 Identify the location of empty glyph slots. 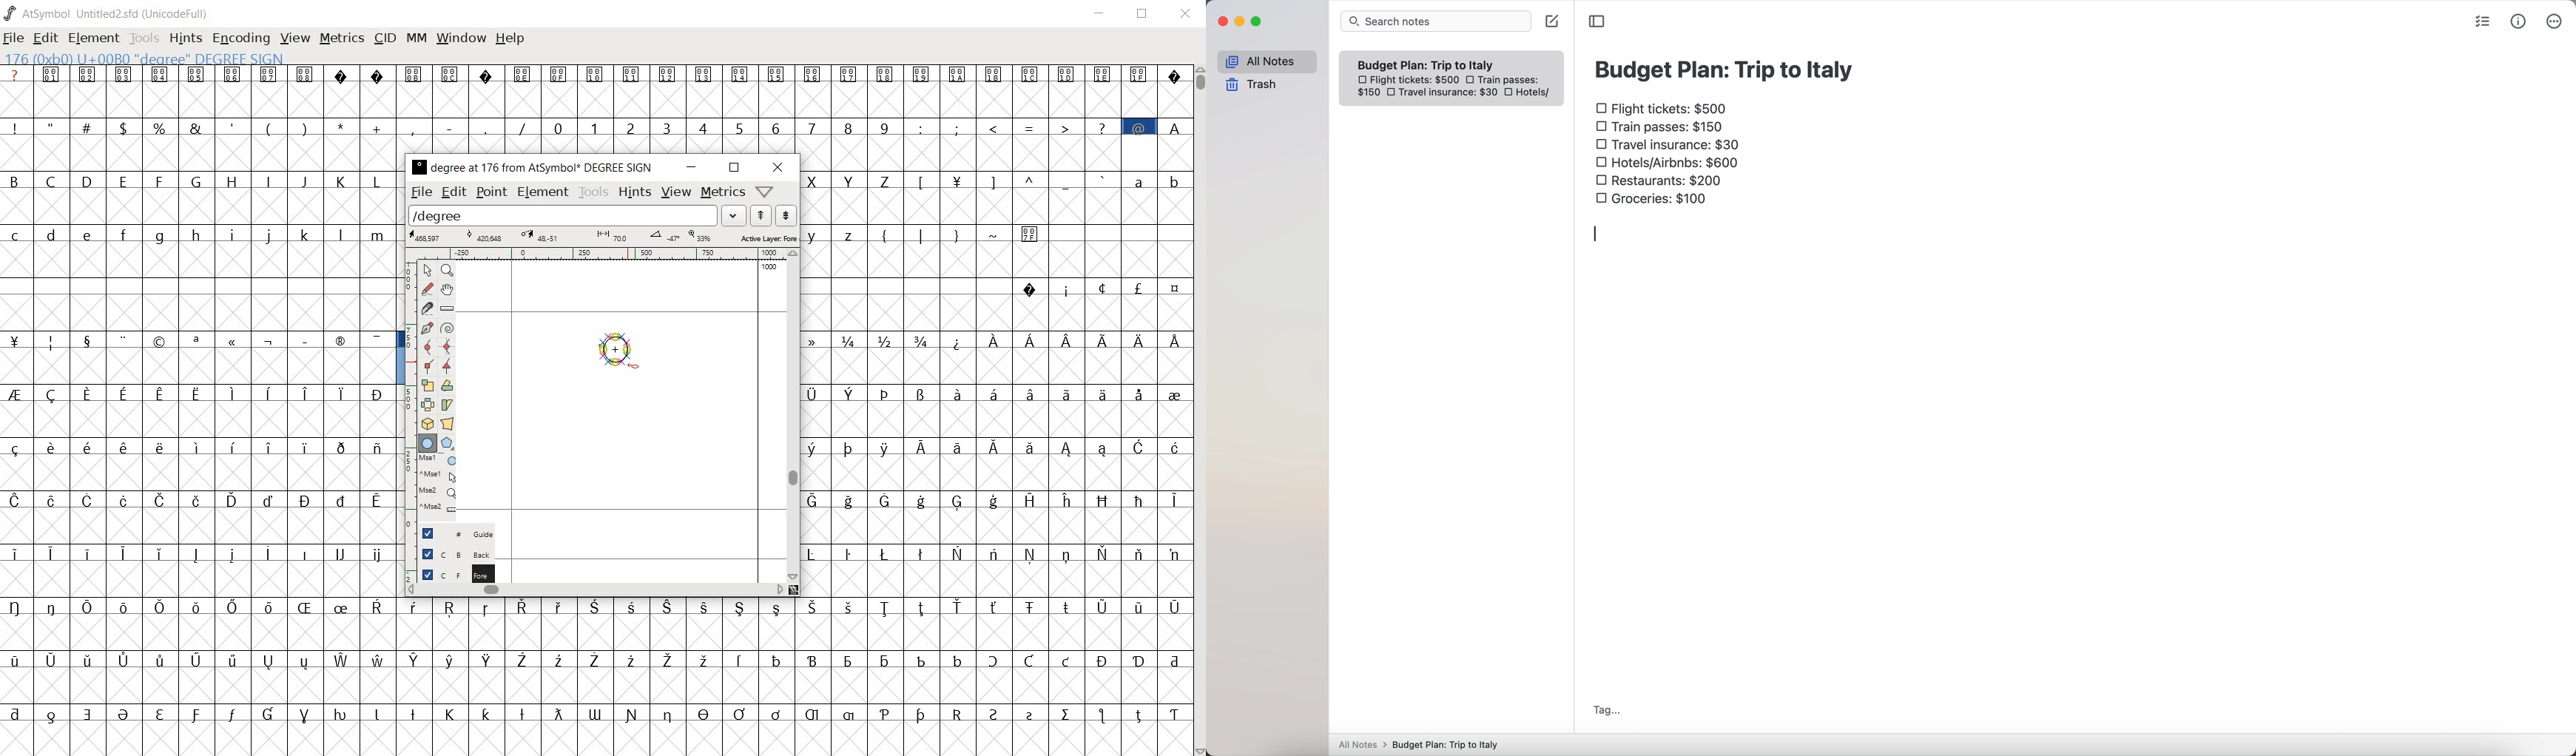
(199, 208).